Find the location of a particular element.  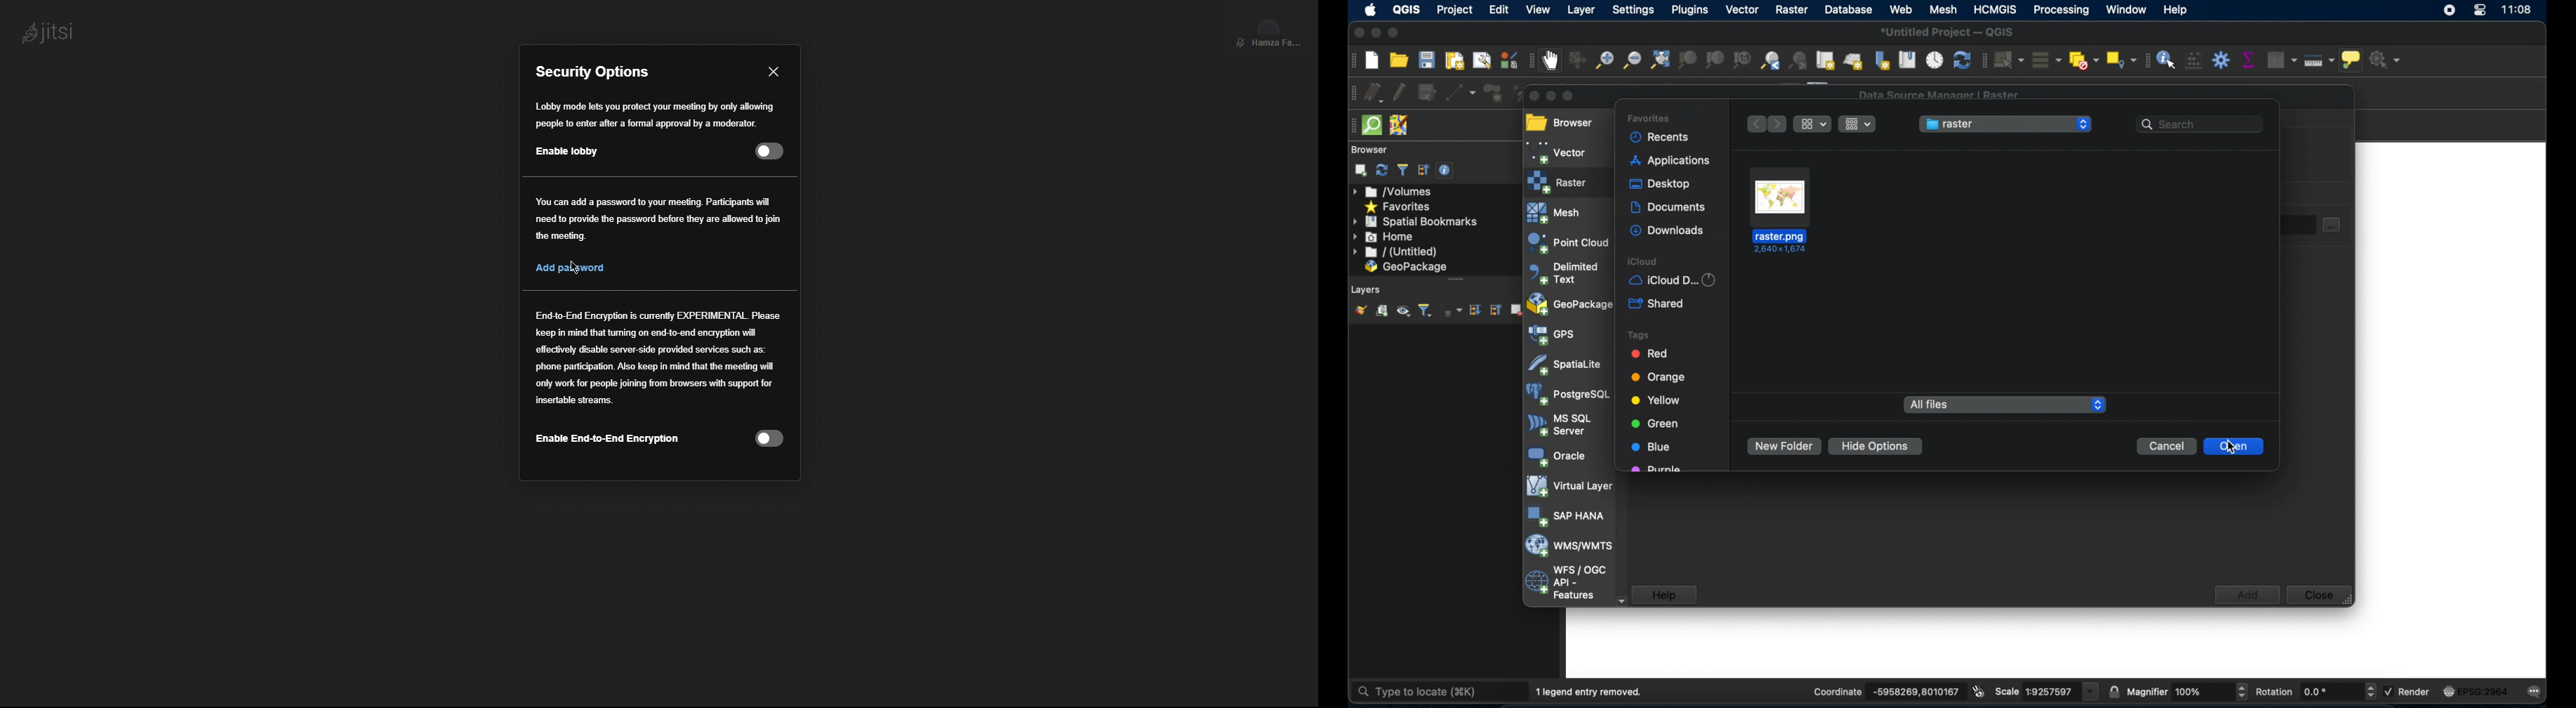

temporal controller panel is located at coordinates (1935, 60).